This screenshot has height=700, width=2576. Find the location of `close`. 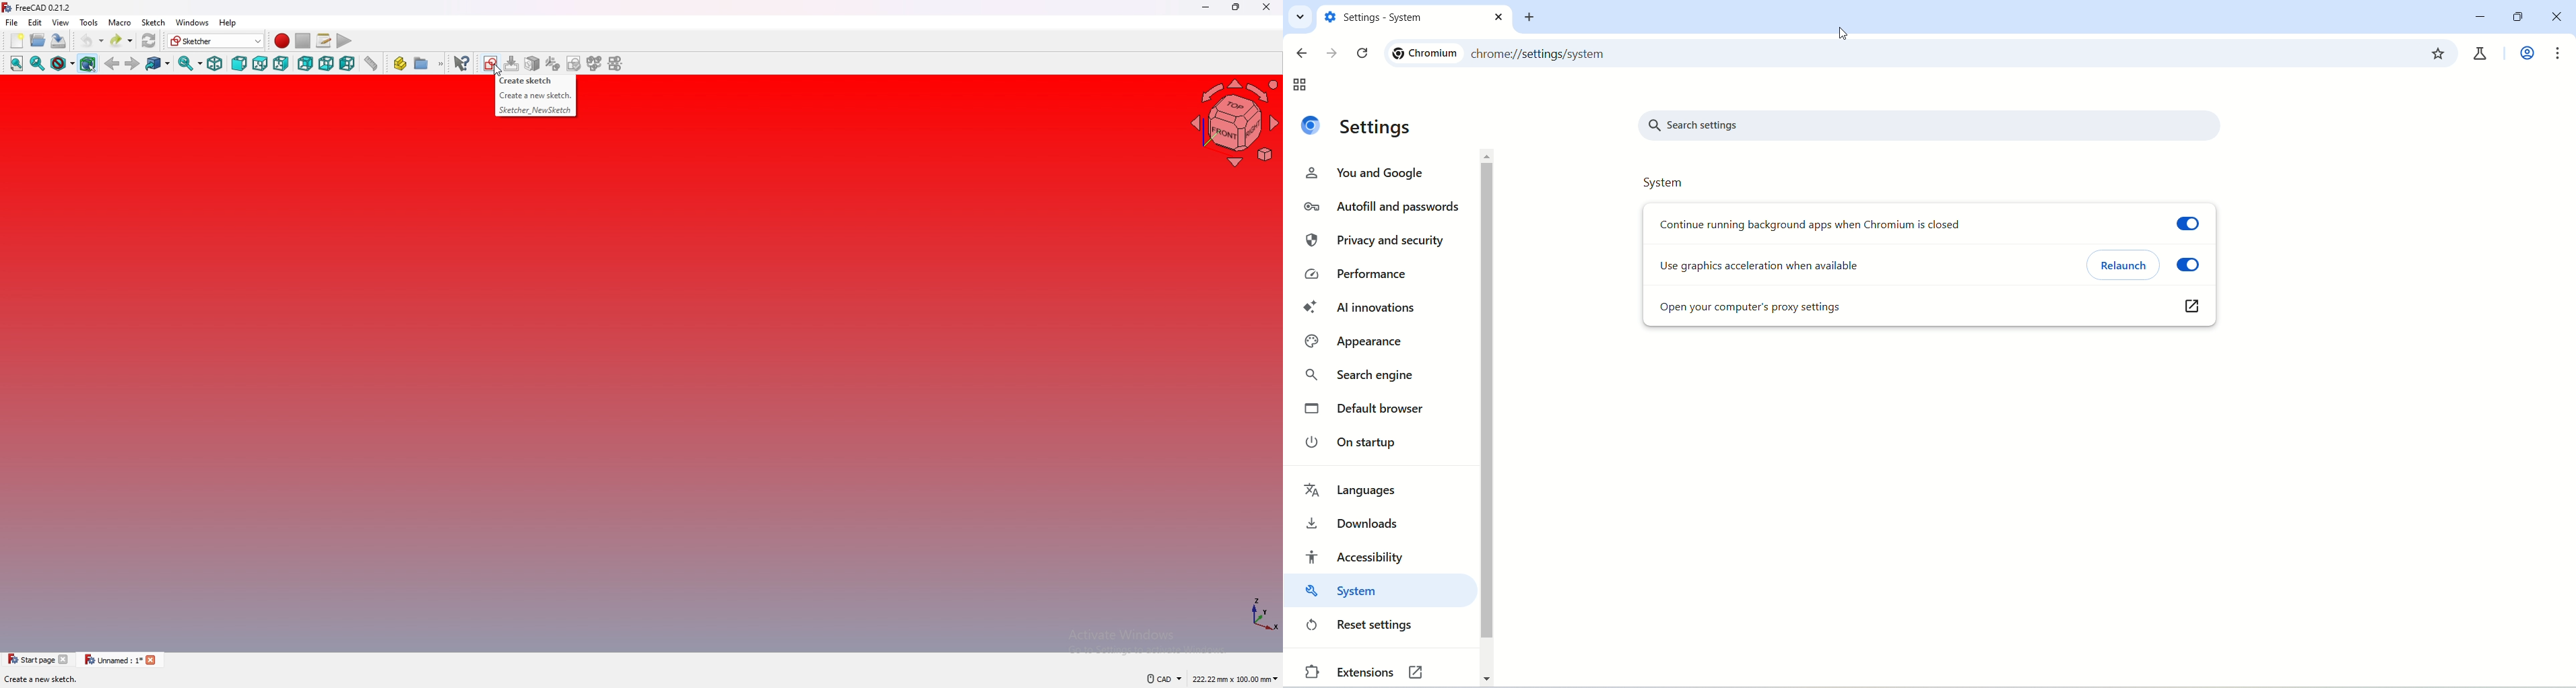

close is located at coordinates (1266, 7).